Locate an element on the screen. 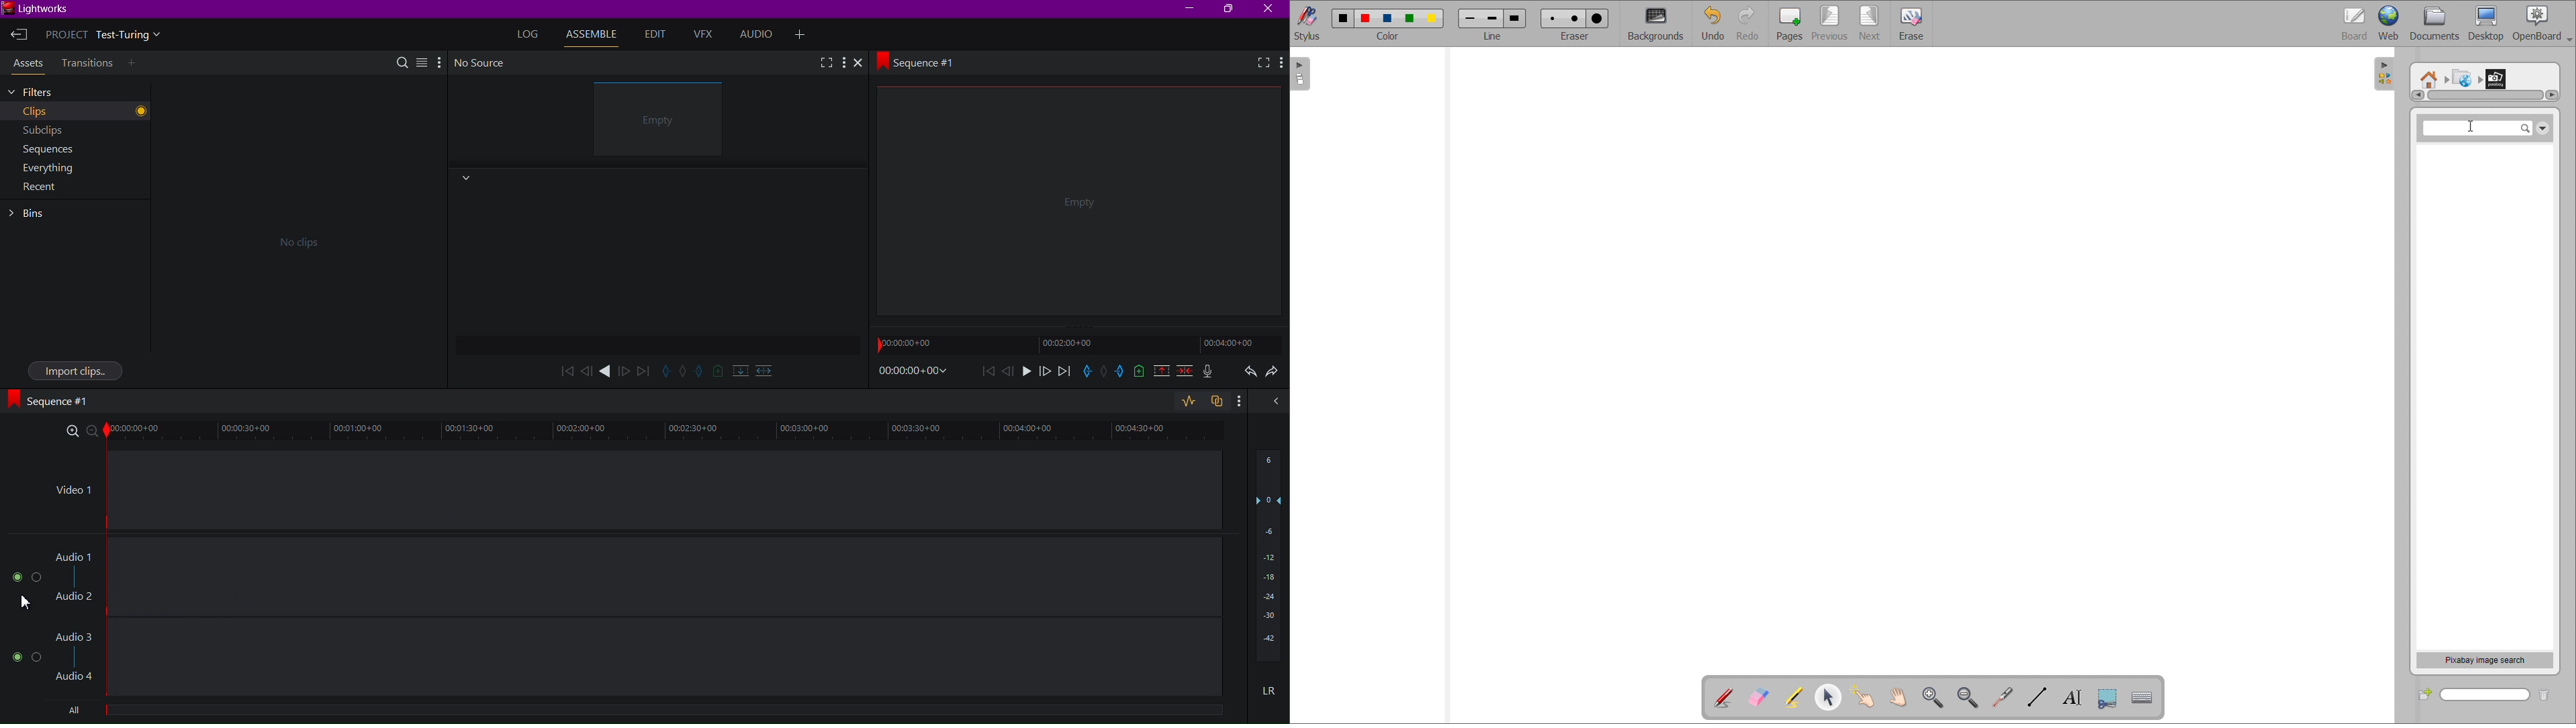 The image size is (2576, 728). Add is located at coordinates (138, 64).